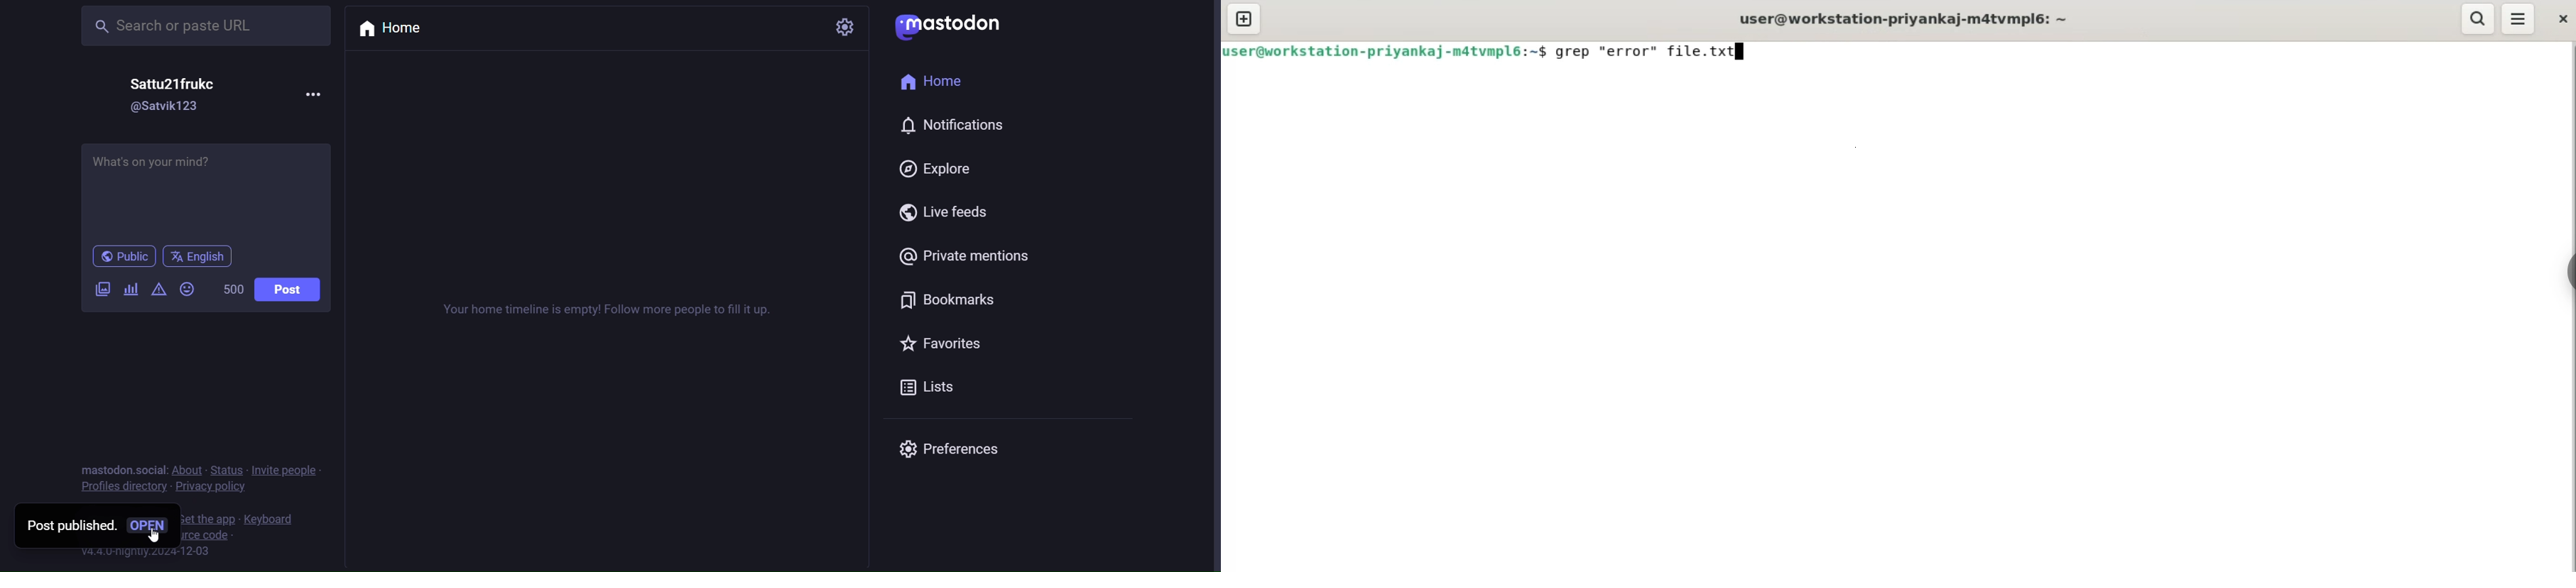 The height and width of the screenshot is (588, 2576). Describe the element at coordinates (946, 345) in the screenshot. I see `favorites` at that location.